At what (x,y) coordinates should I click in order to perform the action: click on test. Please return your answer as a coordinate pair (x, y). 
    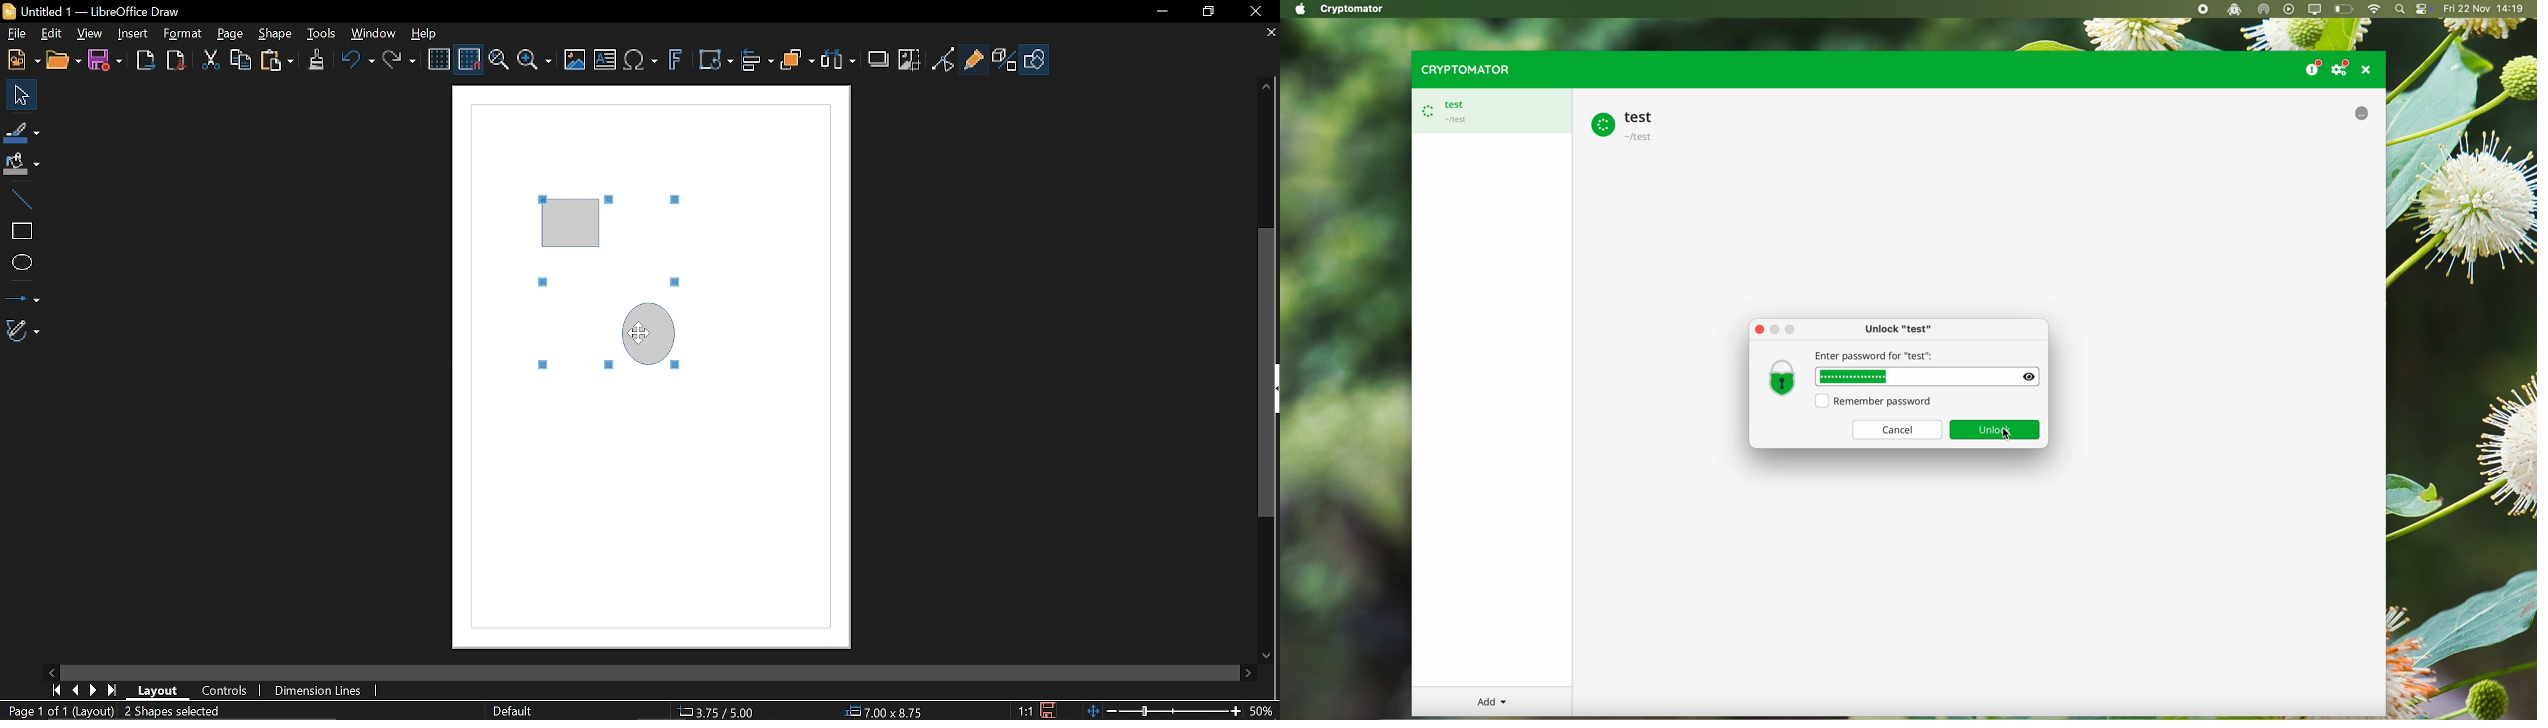
    Looking at the image, I should click on (1490, 111).